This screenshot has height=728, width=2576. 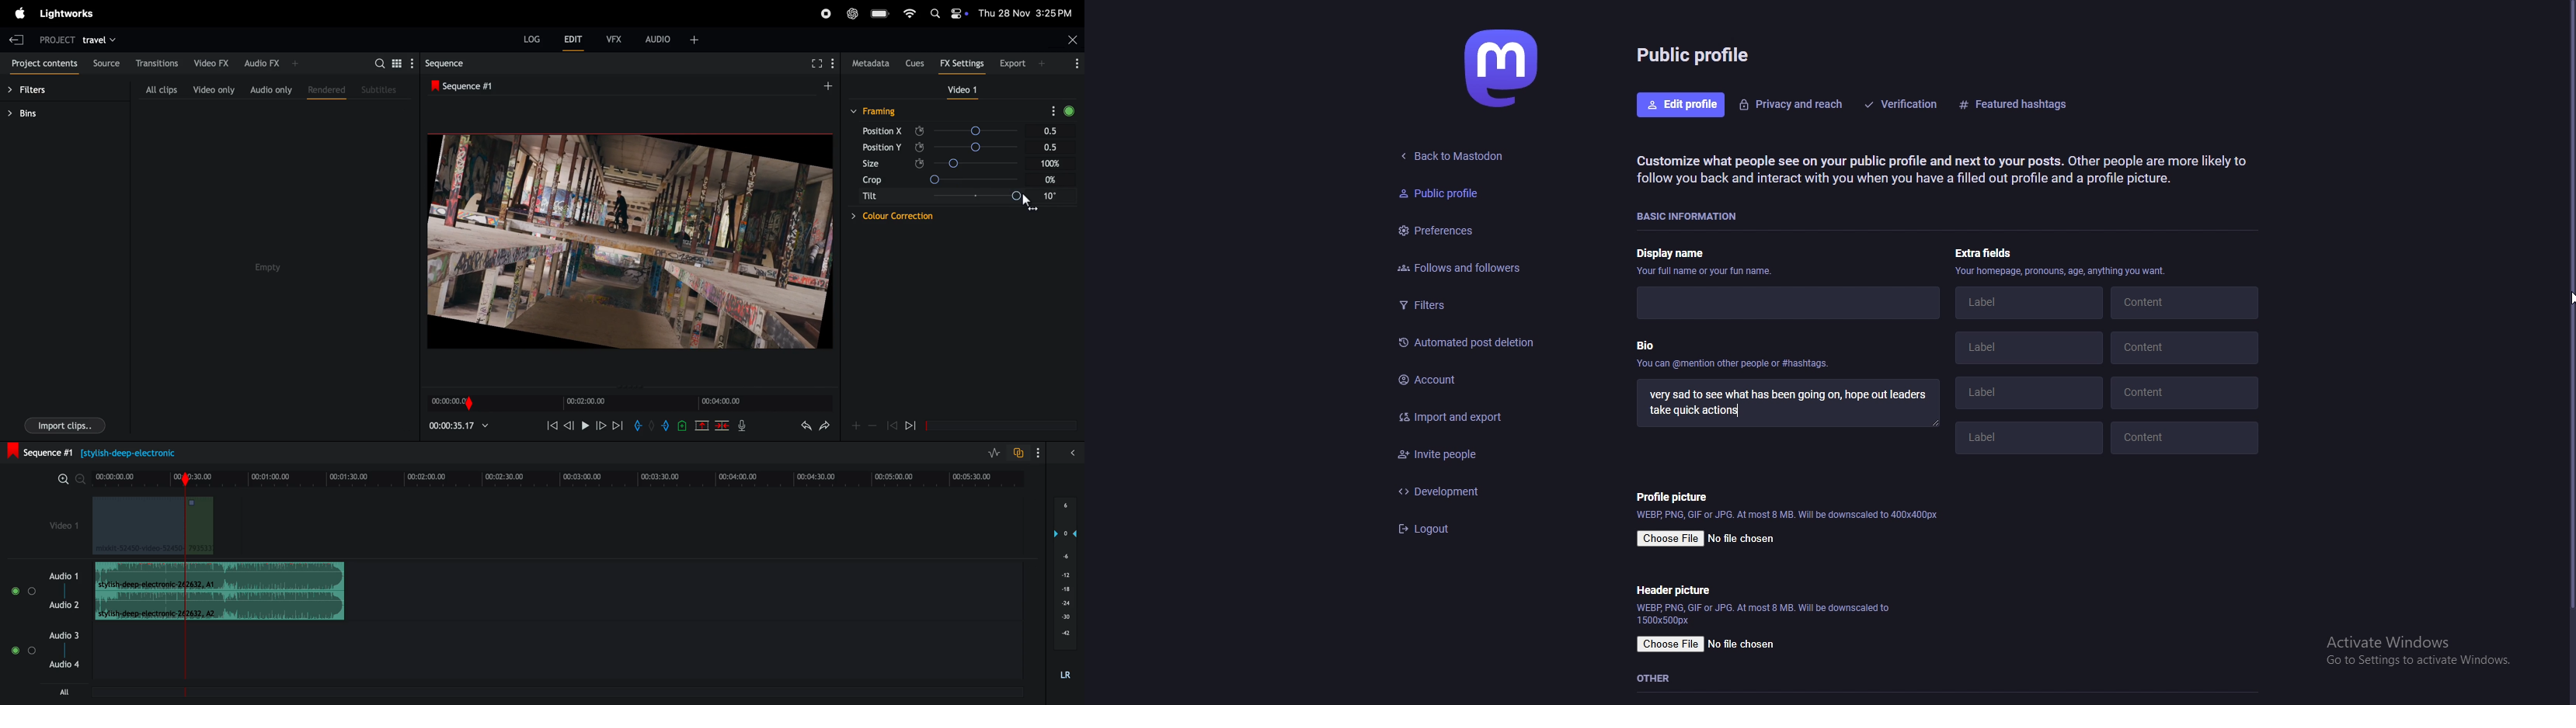 What do you see at coordinates (998, 131) in the screenshot?
I see `Position X slider` at bounding box center [998, 131].